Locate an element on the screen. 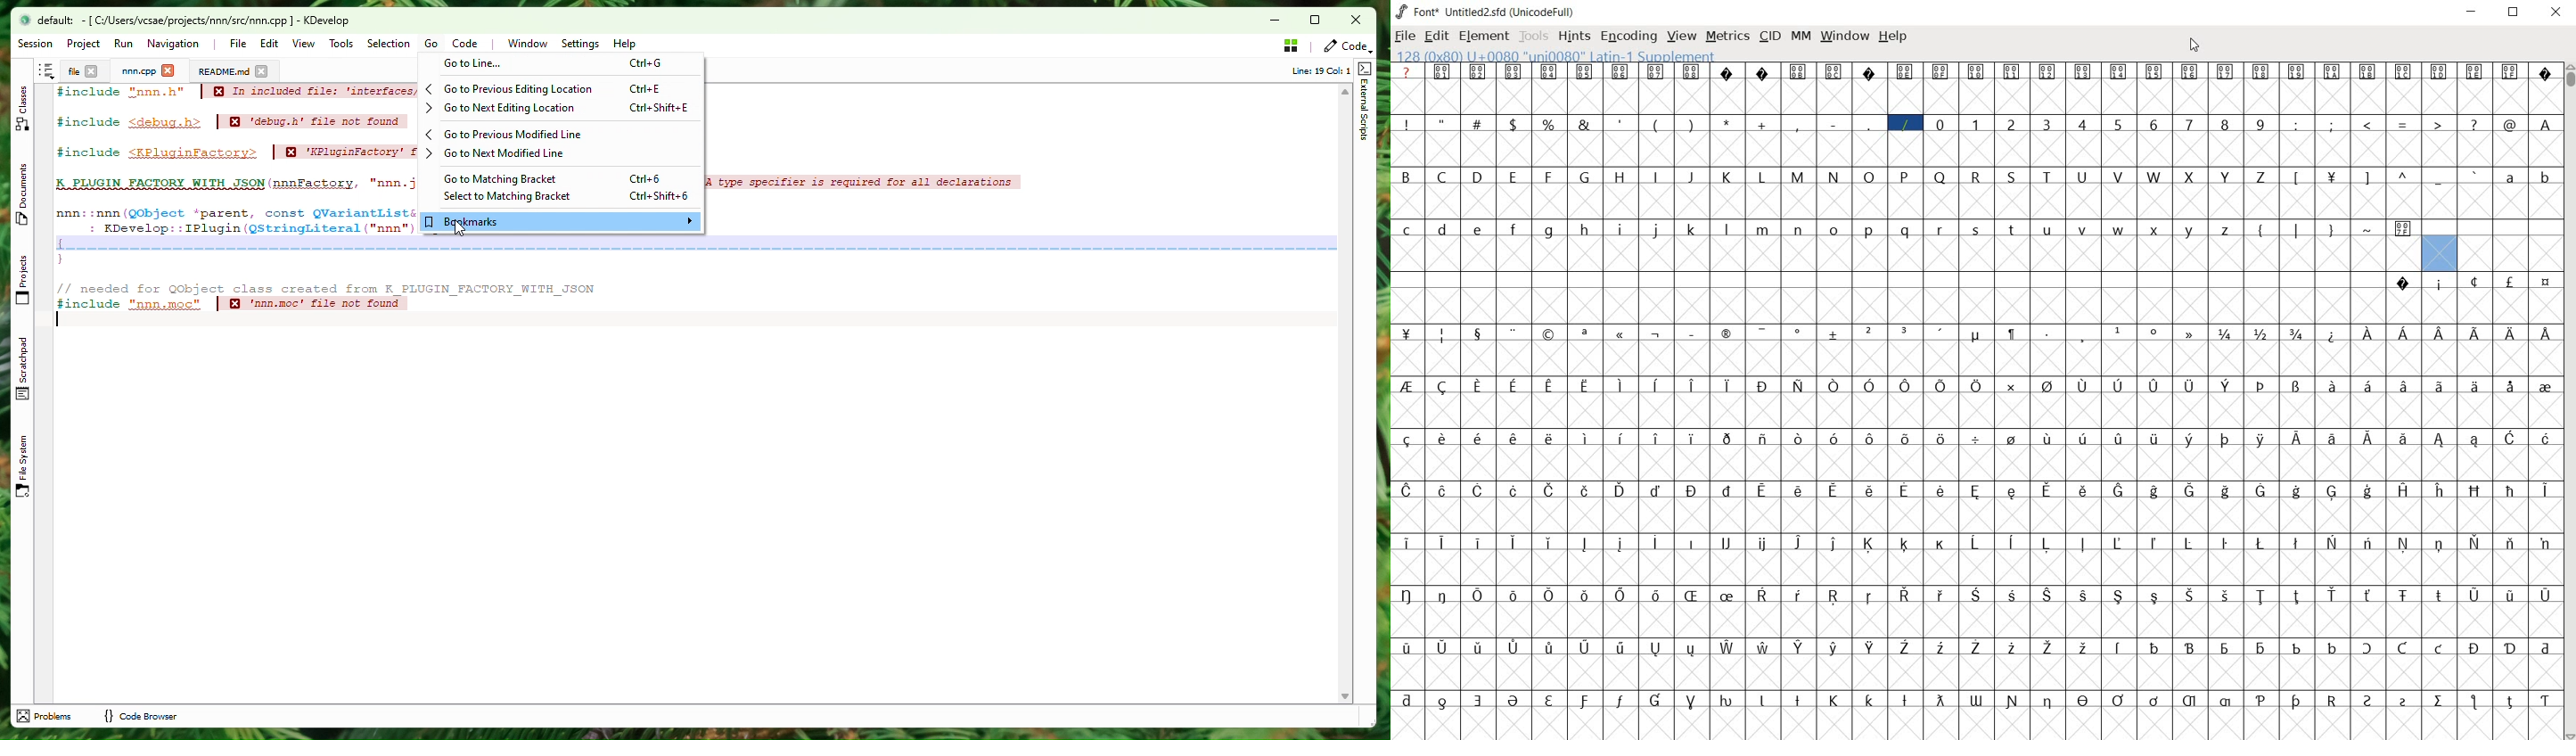  glyph is located at coordinates (1692, 71).